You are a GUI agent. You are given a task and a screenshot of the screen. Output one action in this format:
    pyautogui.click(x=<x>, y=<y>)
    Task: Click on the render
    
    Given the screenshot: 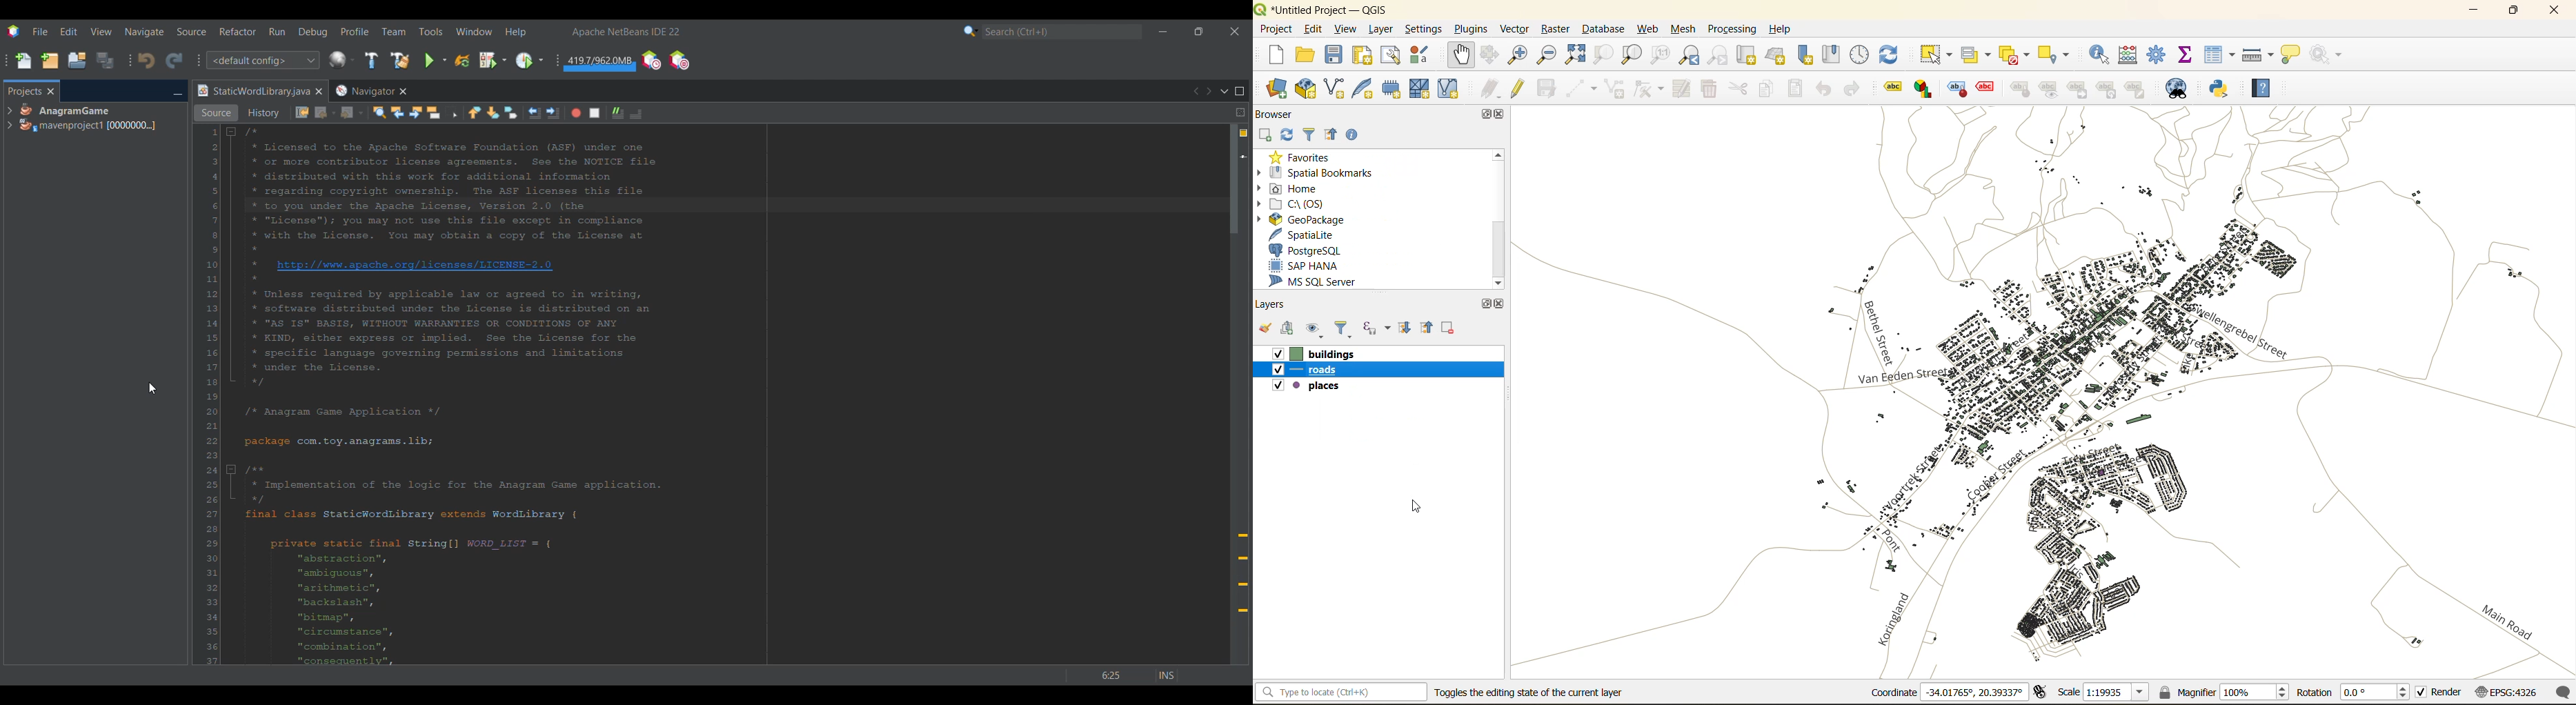 What is the action you would take?
    pyautogui.click(x=2441, y=691)
    